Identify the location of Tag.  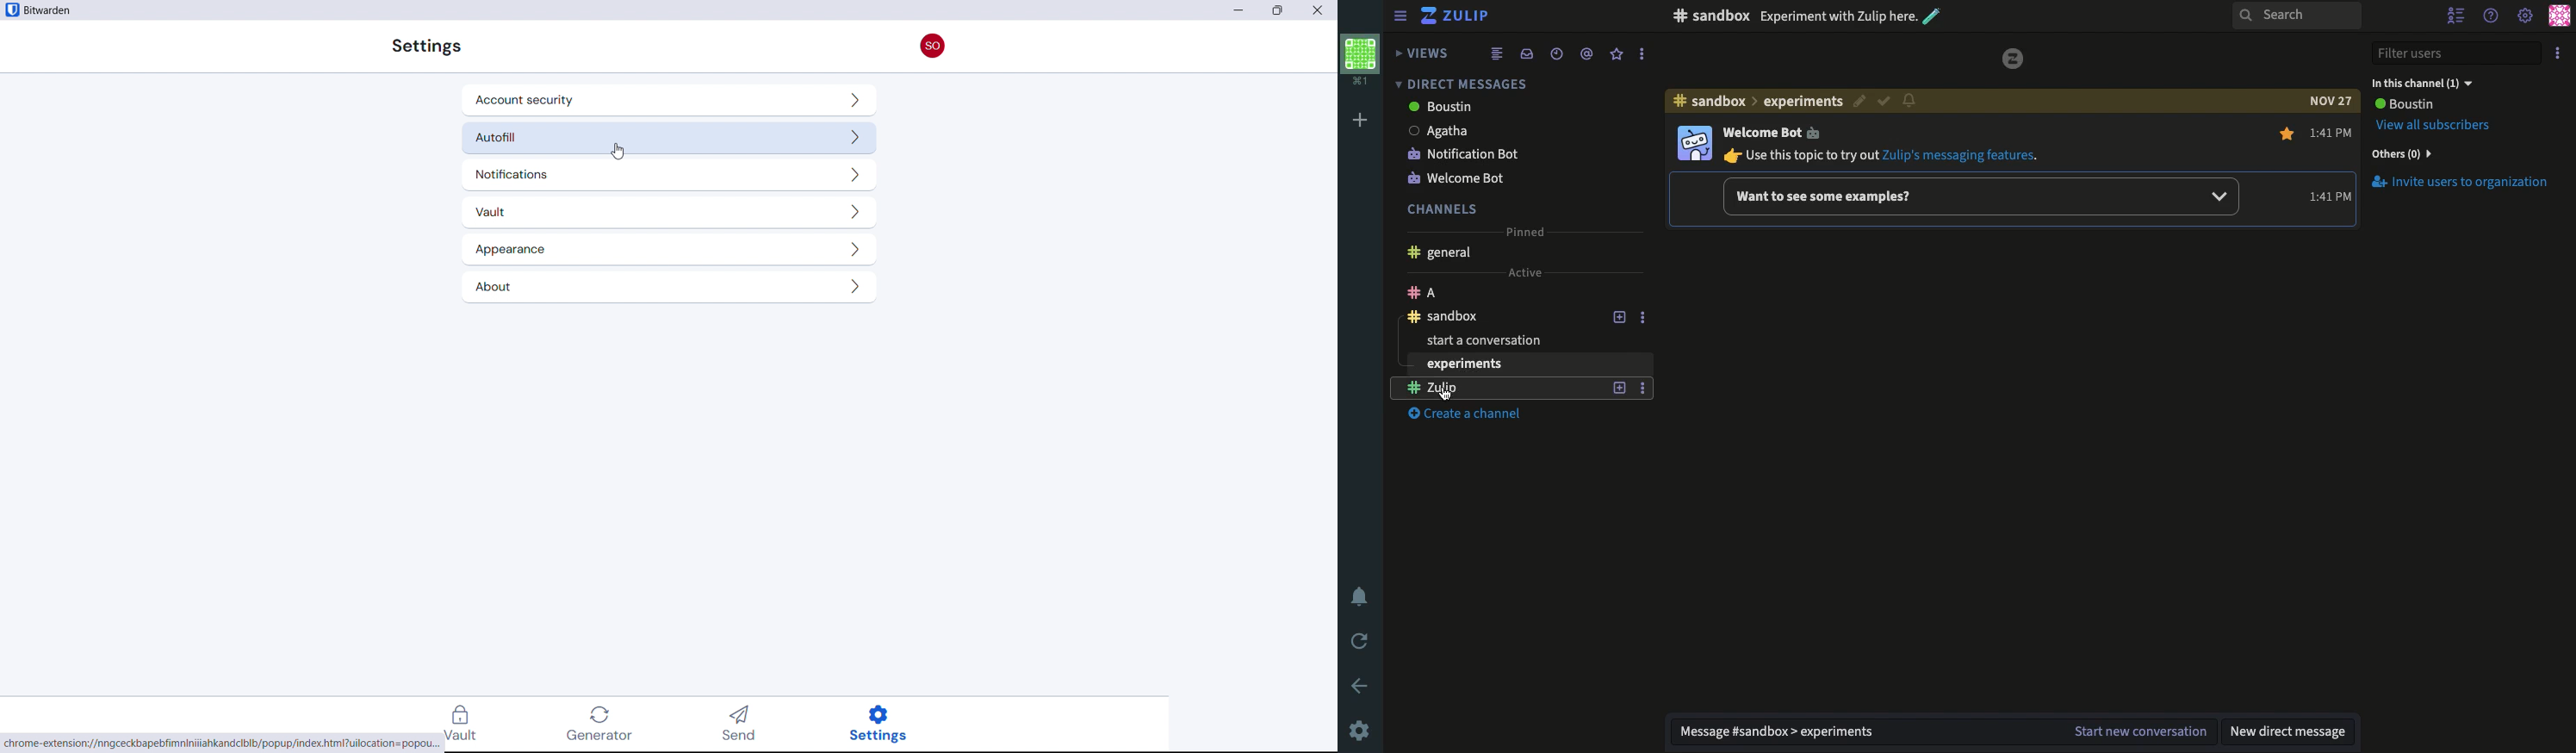
(1586, 53).